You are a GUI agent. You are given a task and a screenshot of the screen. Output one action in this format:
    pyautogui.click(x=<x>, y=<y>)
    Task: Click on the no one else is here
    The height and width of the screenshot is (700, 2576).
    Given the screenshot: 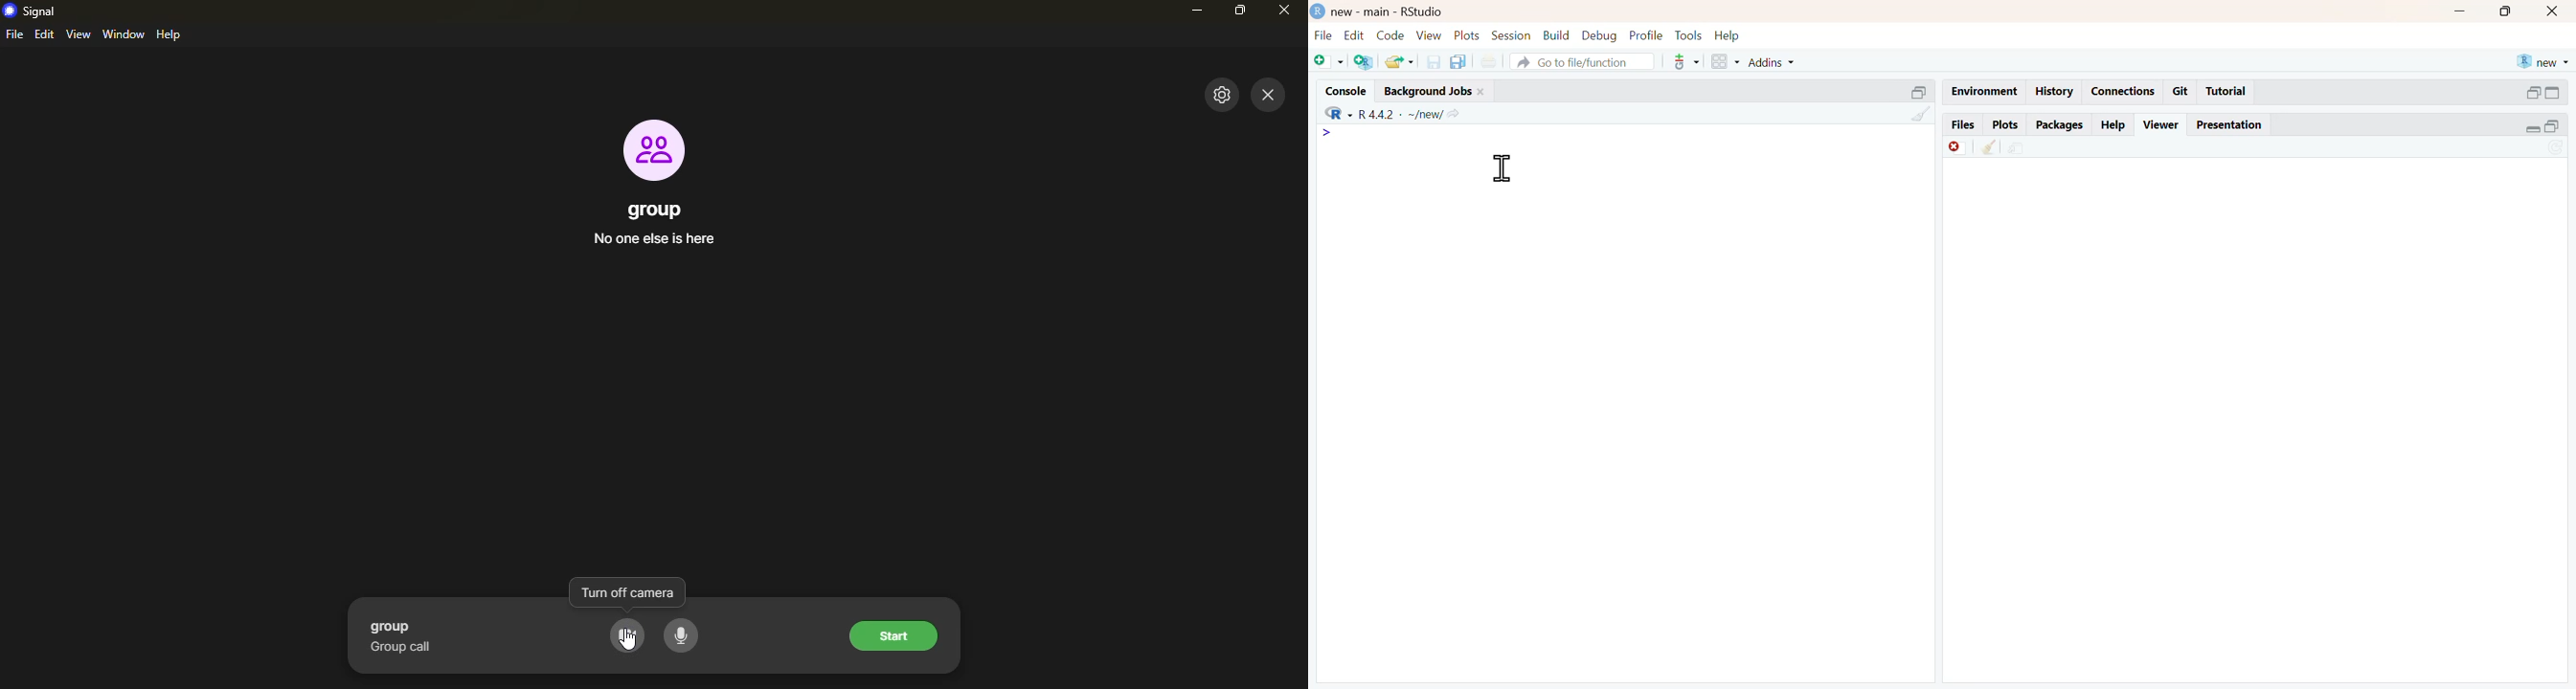 What is the action you would take?
    pyautogui.click(x=656, y=241)
    